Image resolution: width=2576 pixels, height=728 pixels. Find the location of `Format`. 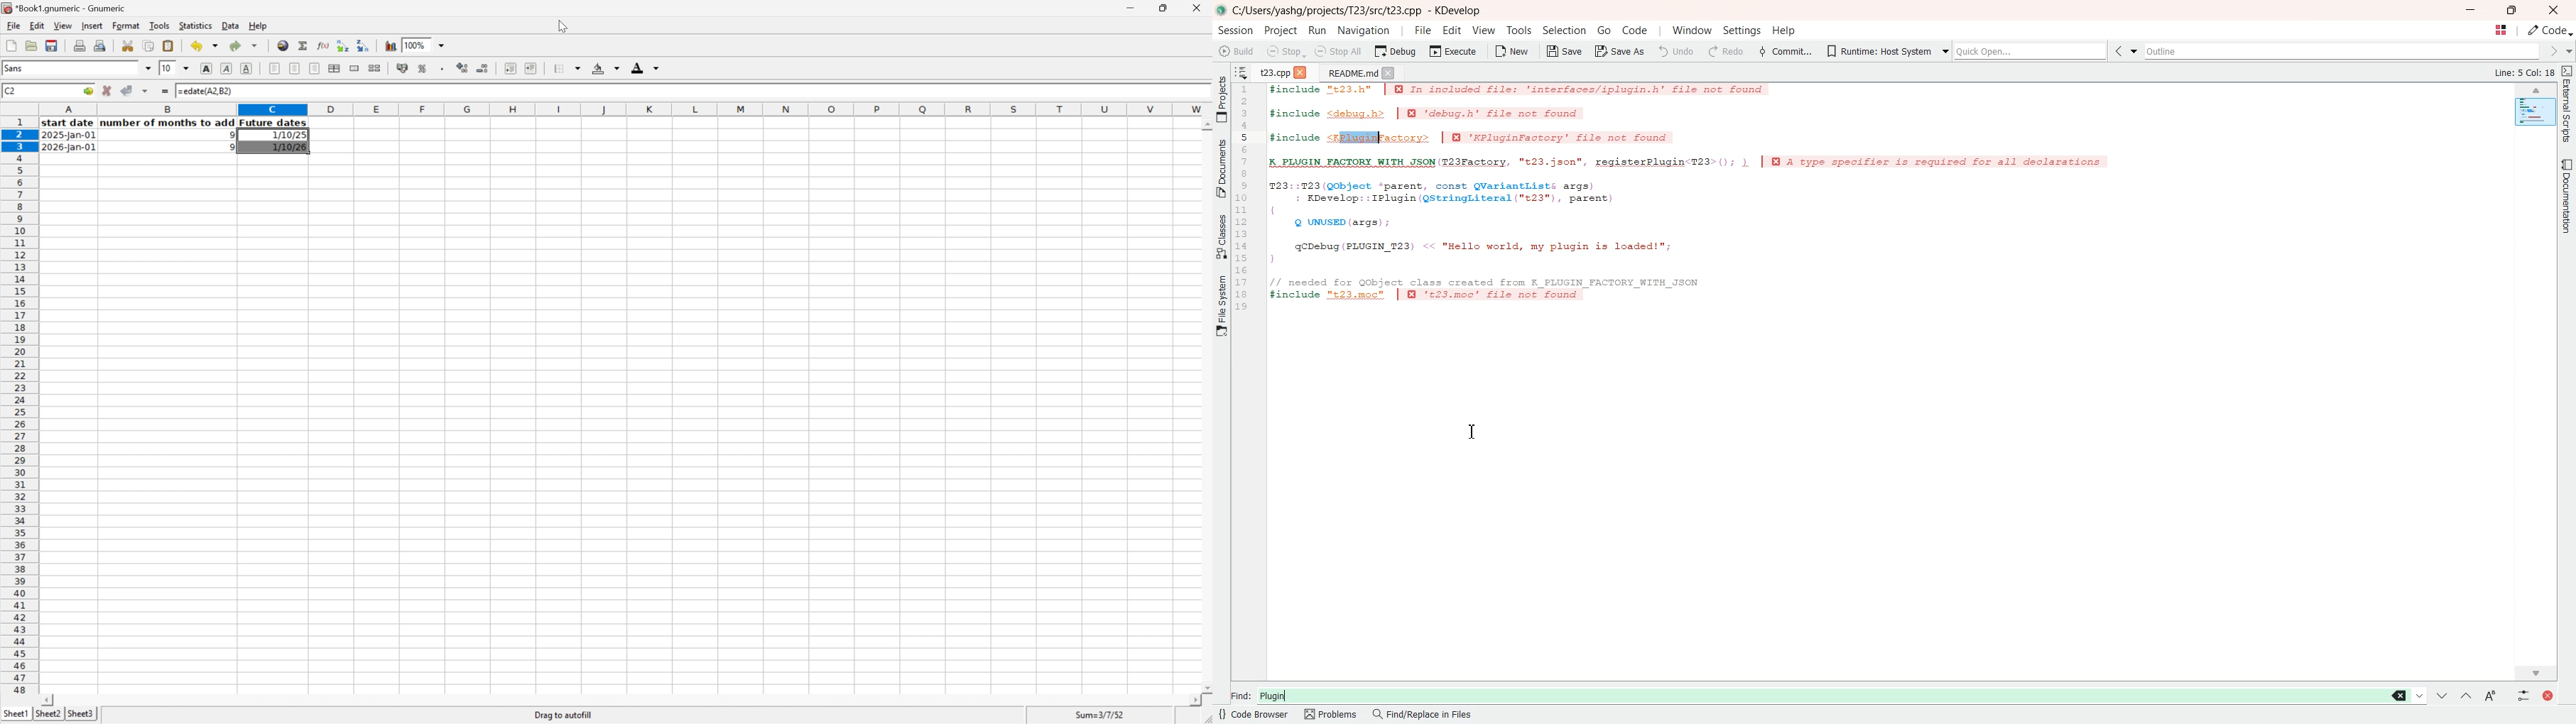

Format is located at coordinates (127, 26).